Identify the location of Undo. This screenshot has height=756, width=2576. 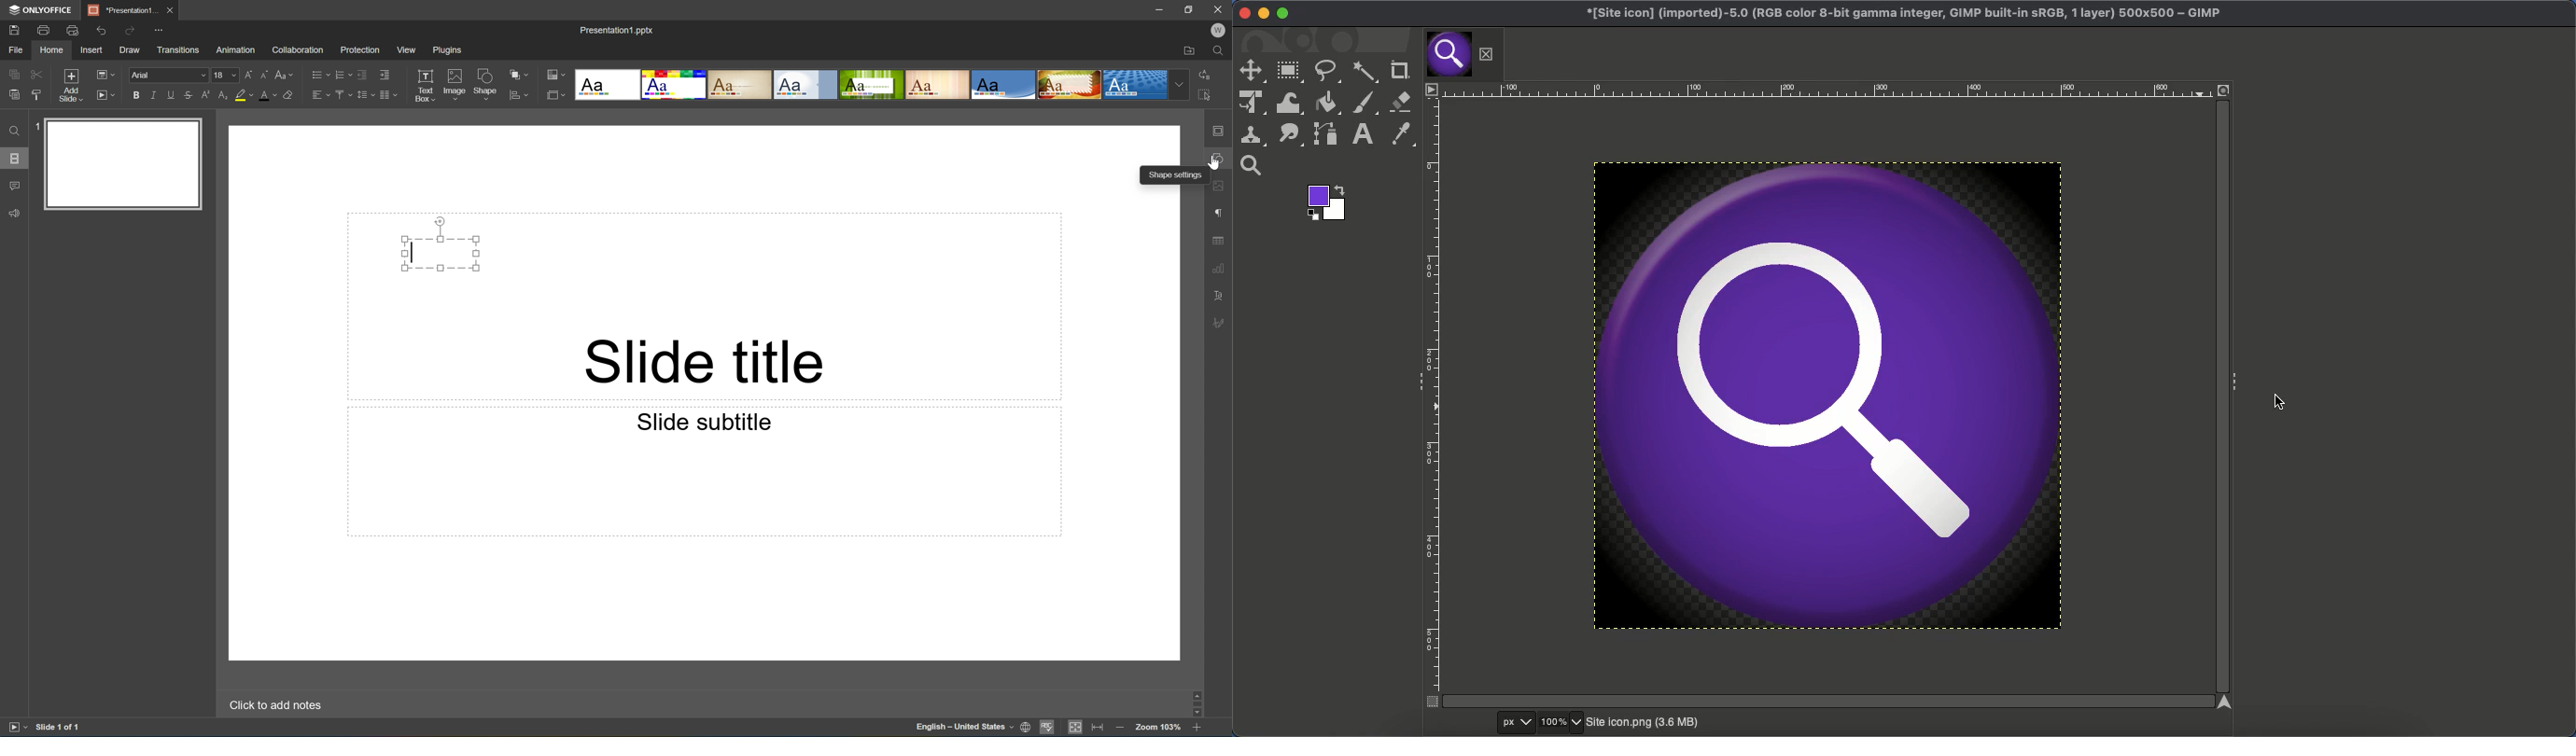
(100, 30).